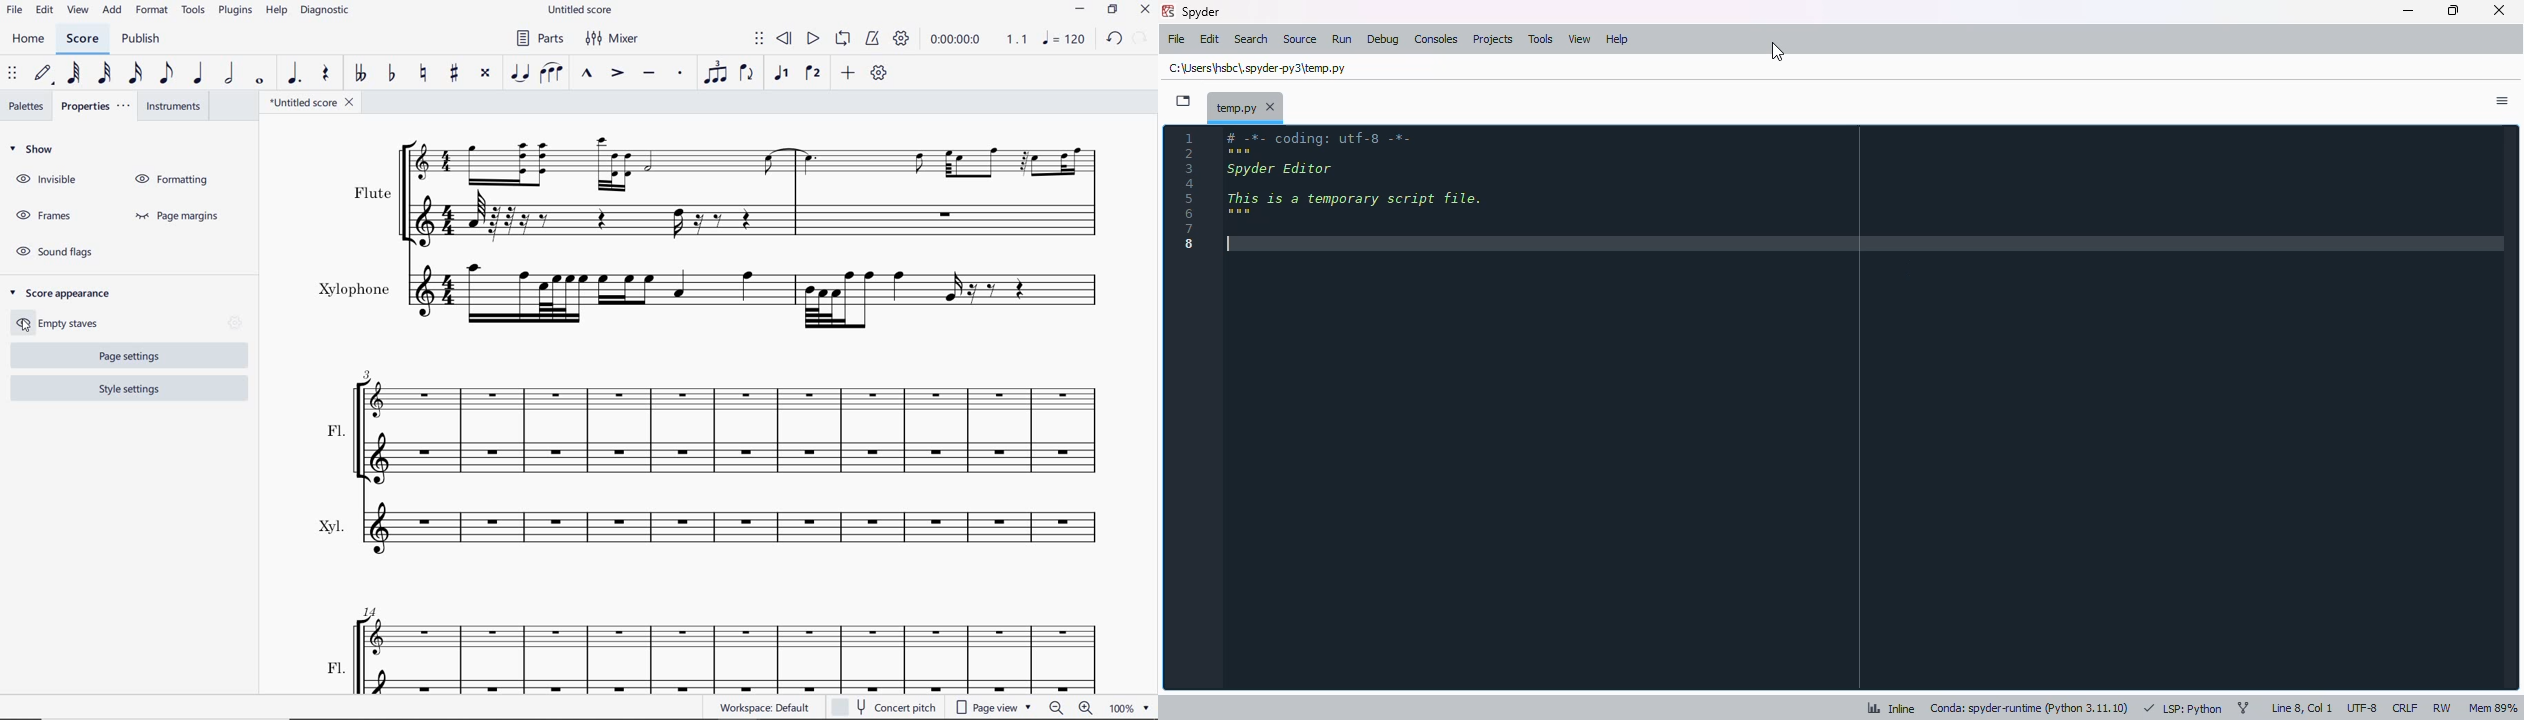 This screenshot has width=2548, height=728. Describe the element at coordinates (2183, 709) in the screenshot. I see `LSP: Python` at that location.